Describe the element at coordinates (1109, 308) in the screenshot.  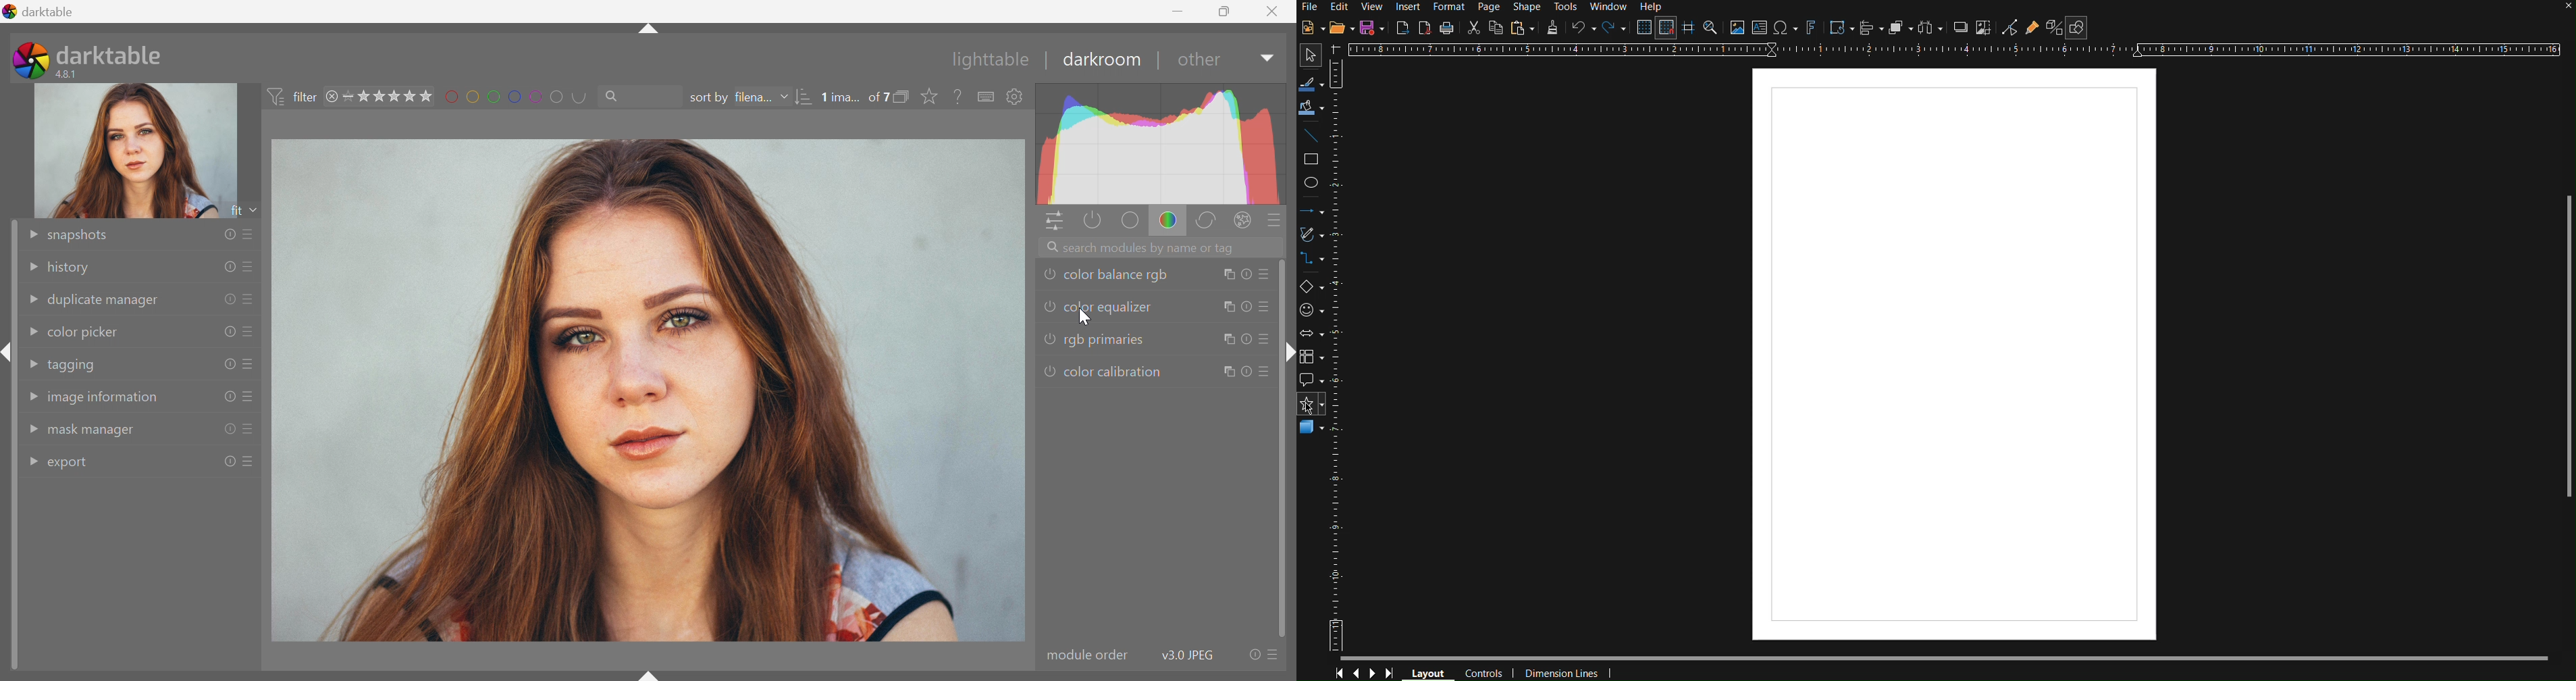
I see `color equalizer` at that location.